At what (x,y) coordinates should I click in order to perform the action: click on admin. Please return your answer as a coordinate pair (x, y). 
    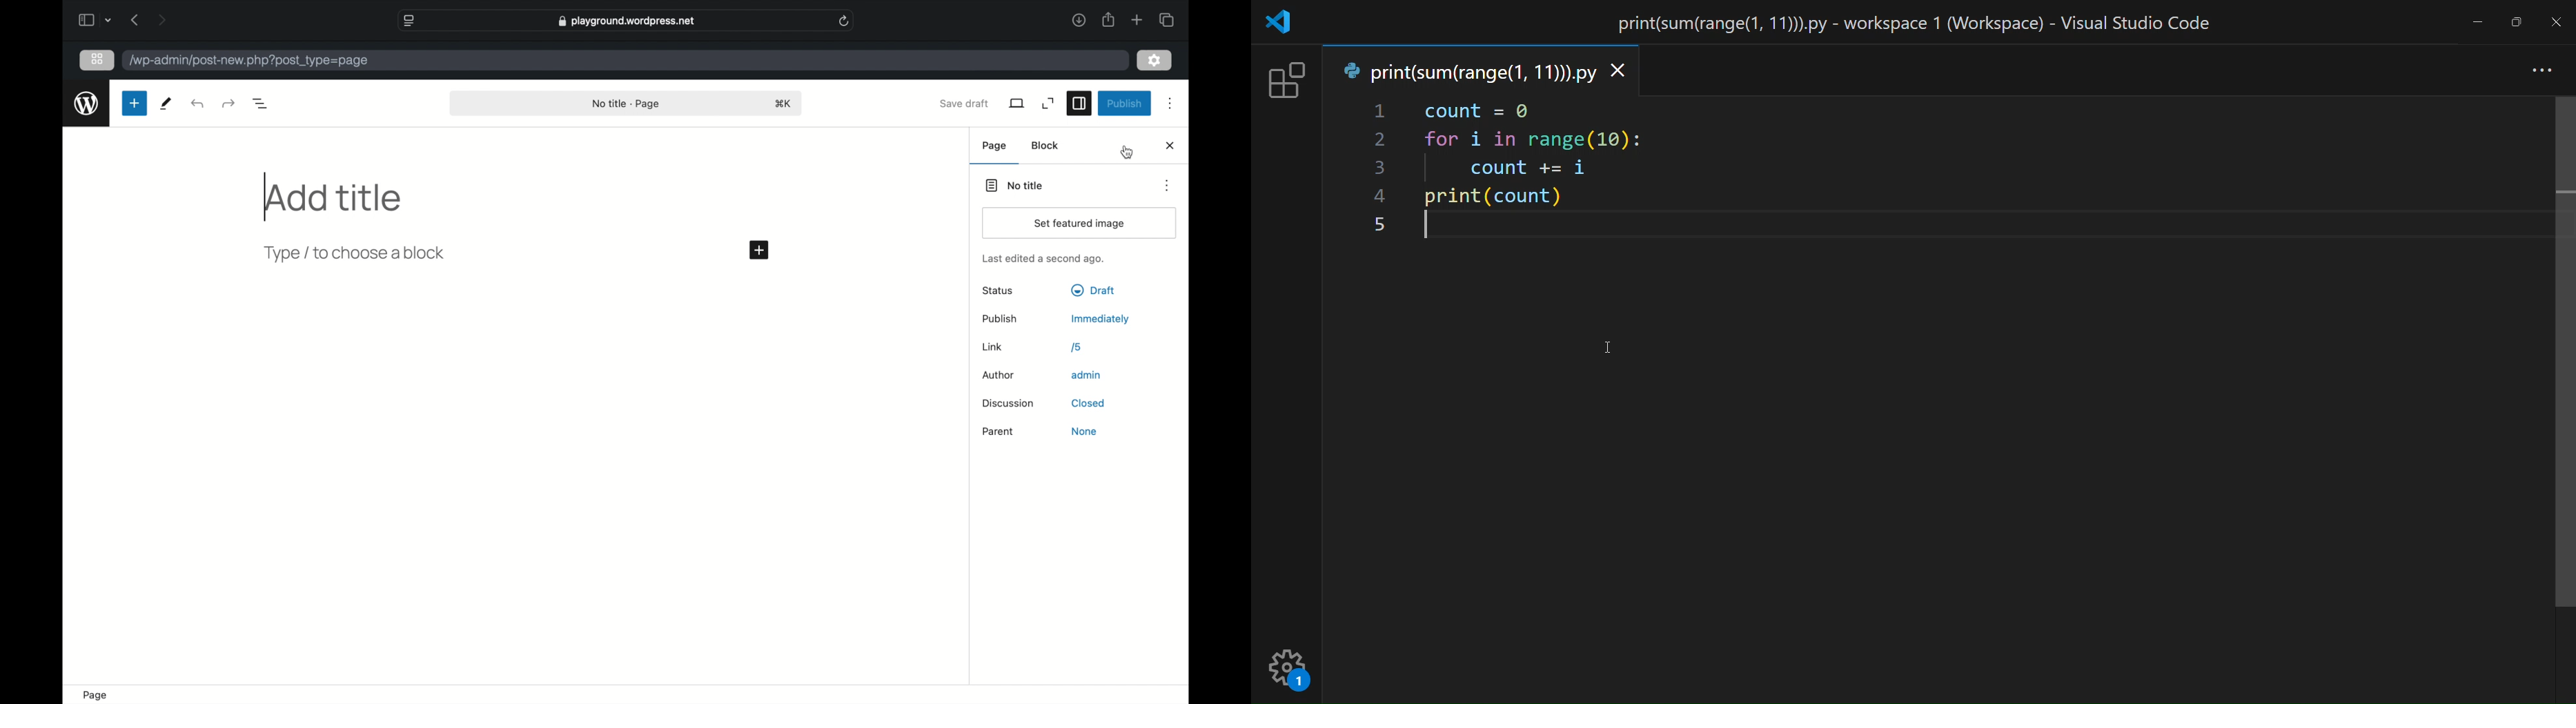
    Looking at the image, I should click on (1087, 375).